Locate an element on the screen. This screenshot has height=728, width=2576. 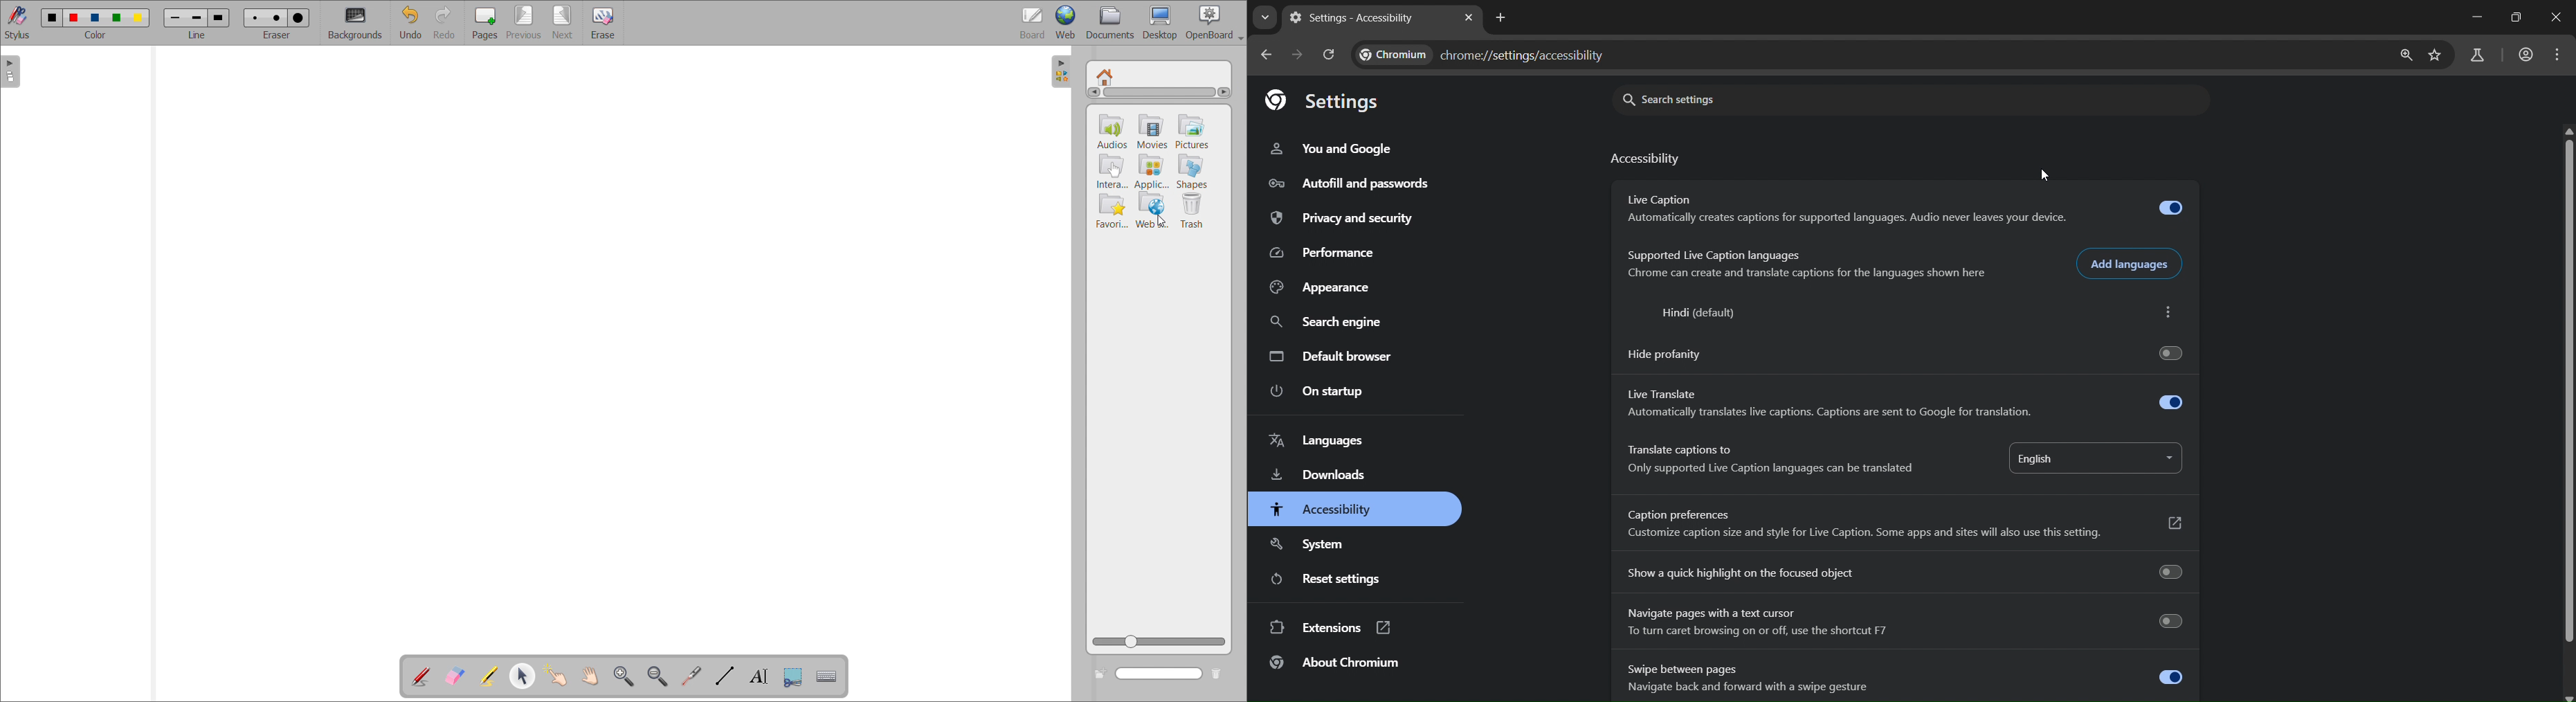
redo is located at coordinates (446, 23).